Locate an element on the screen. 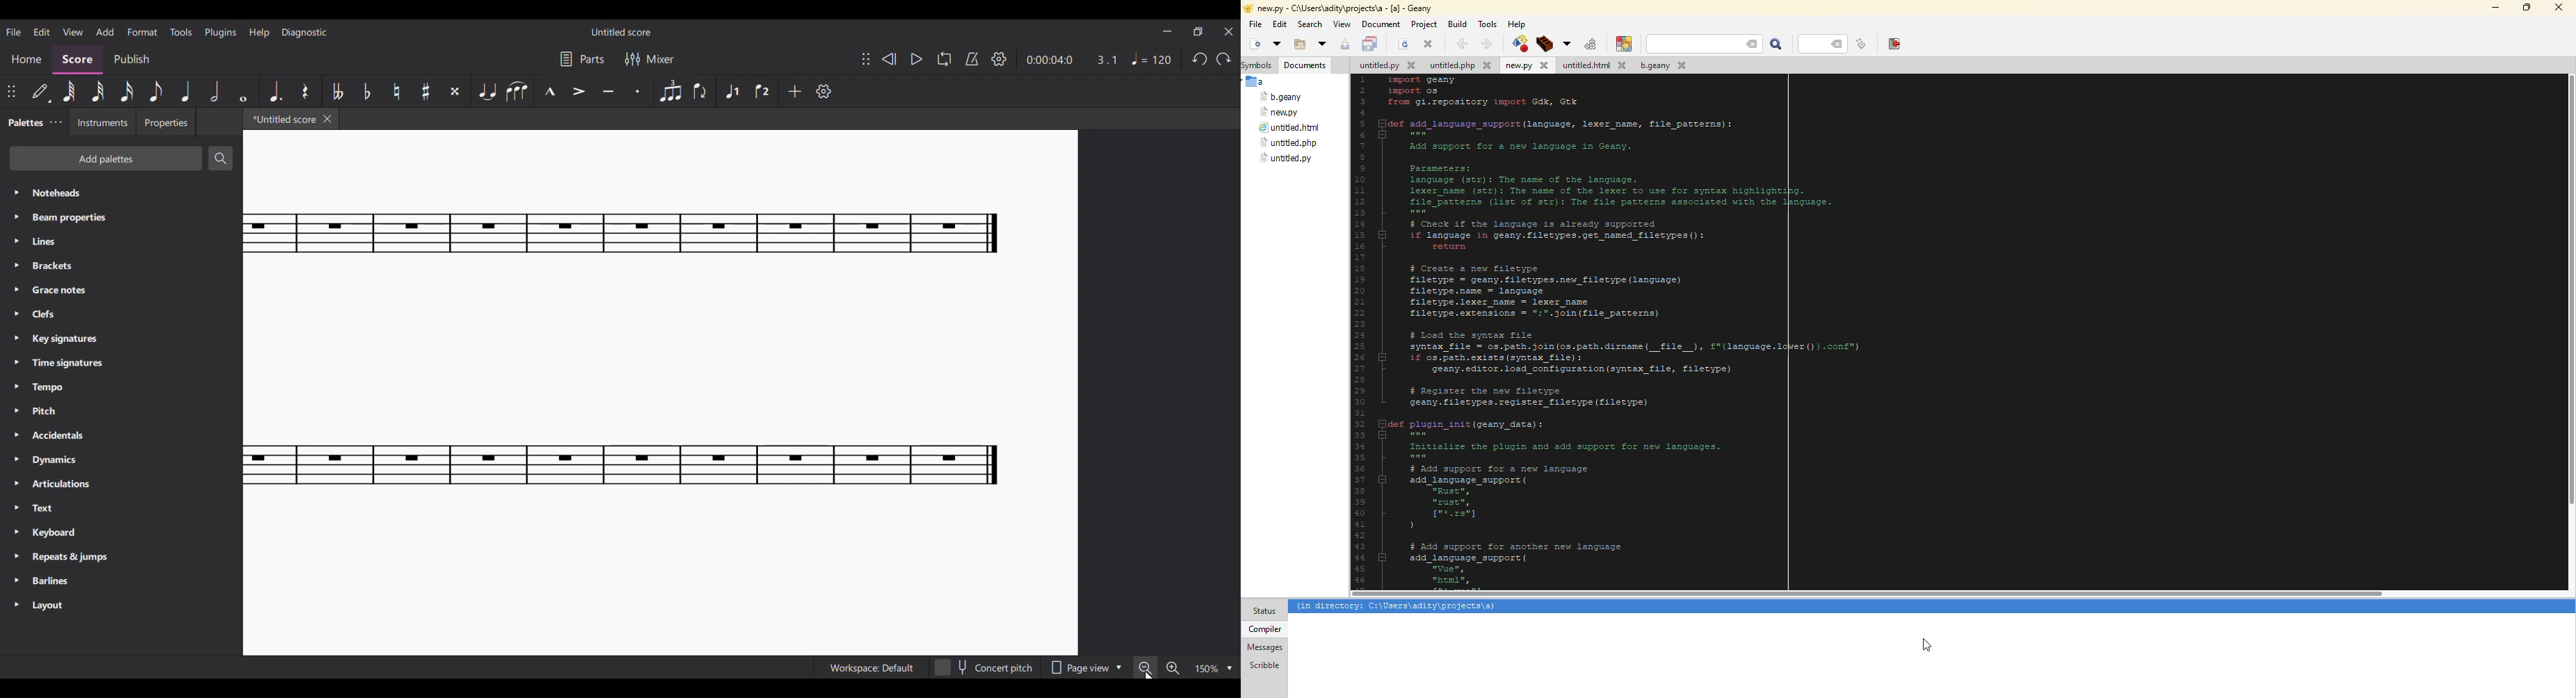 This screenshot has width=2576, height=700. Close interface is located at coordinates (1230, 32).